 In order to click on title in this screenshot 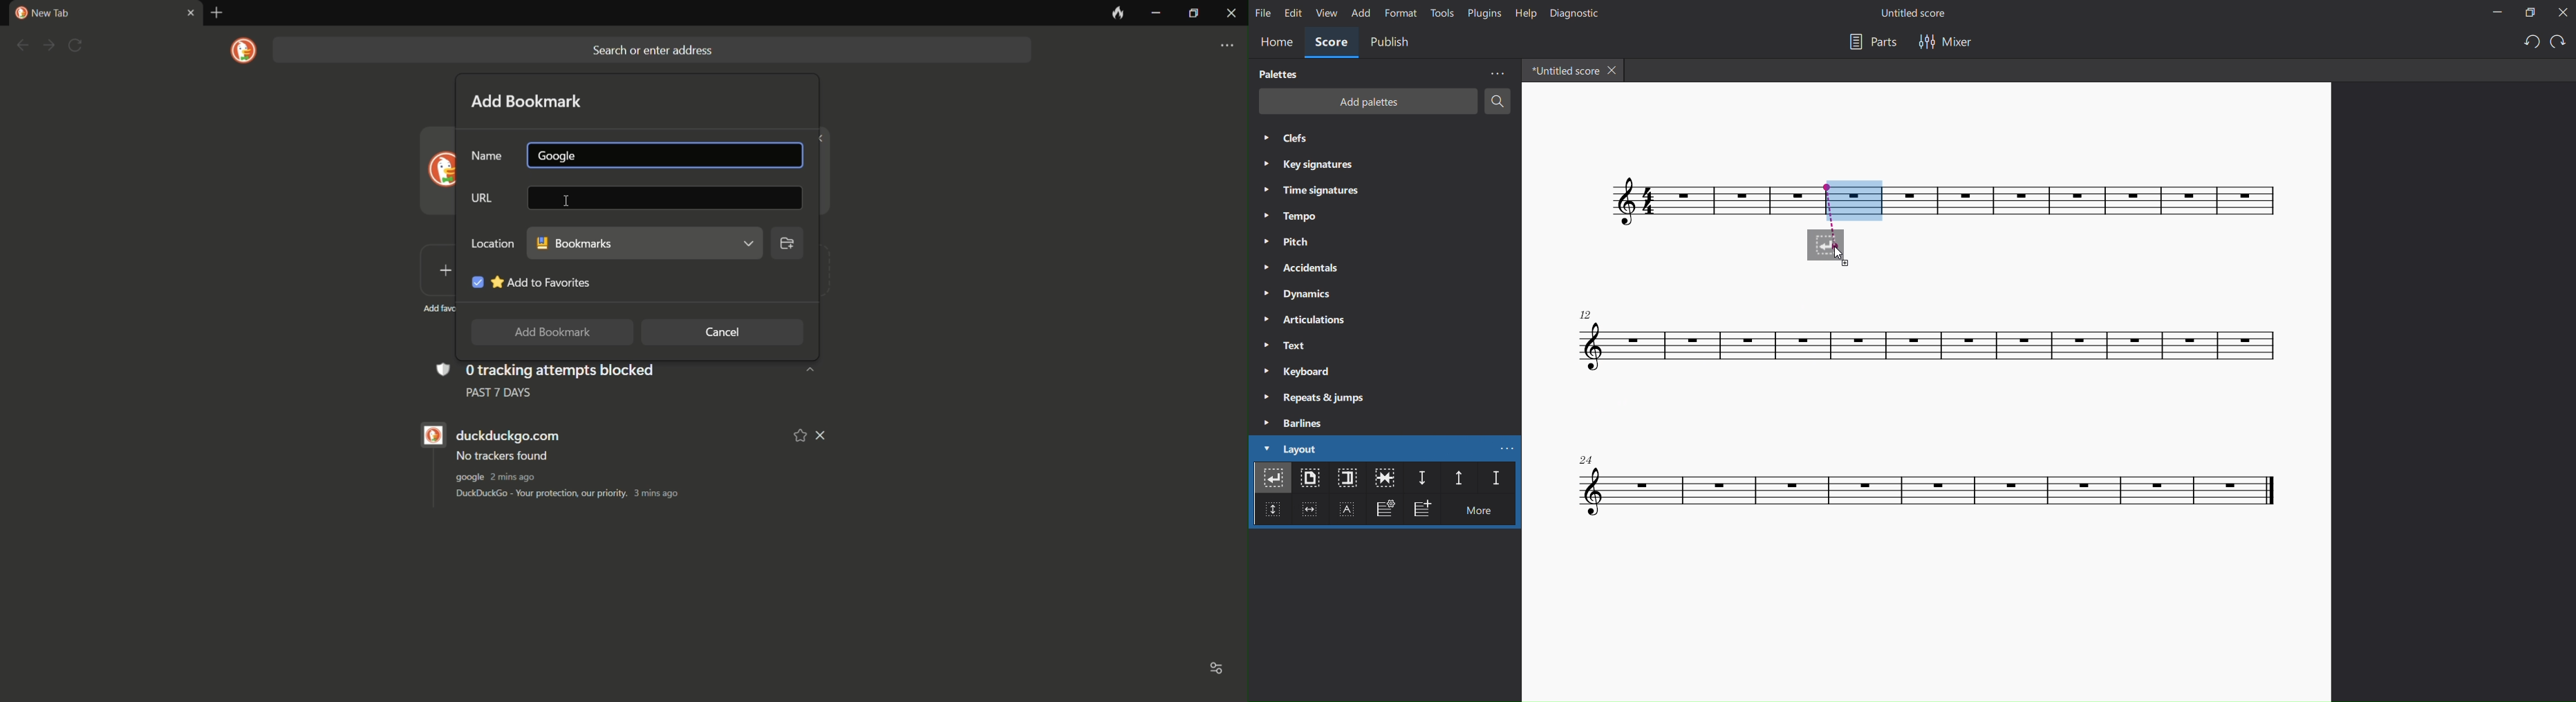, I will do `click(1921, 12)`.